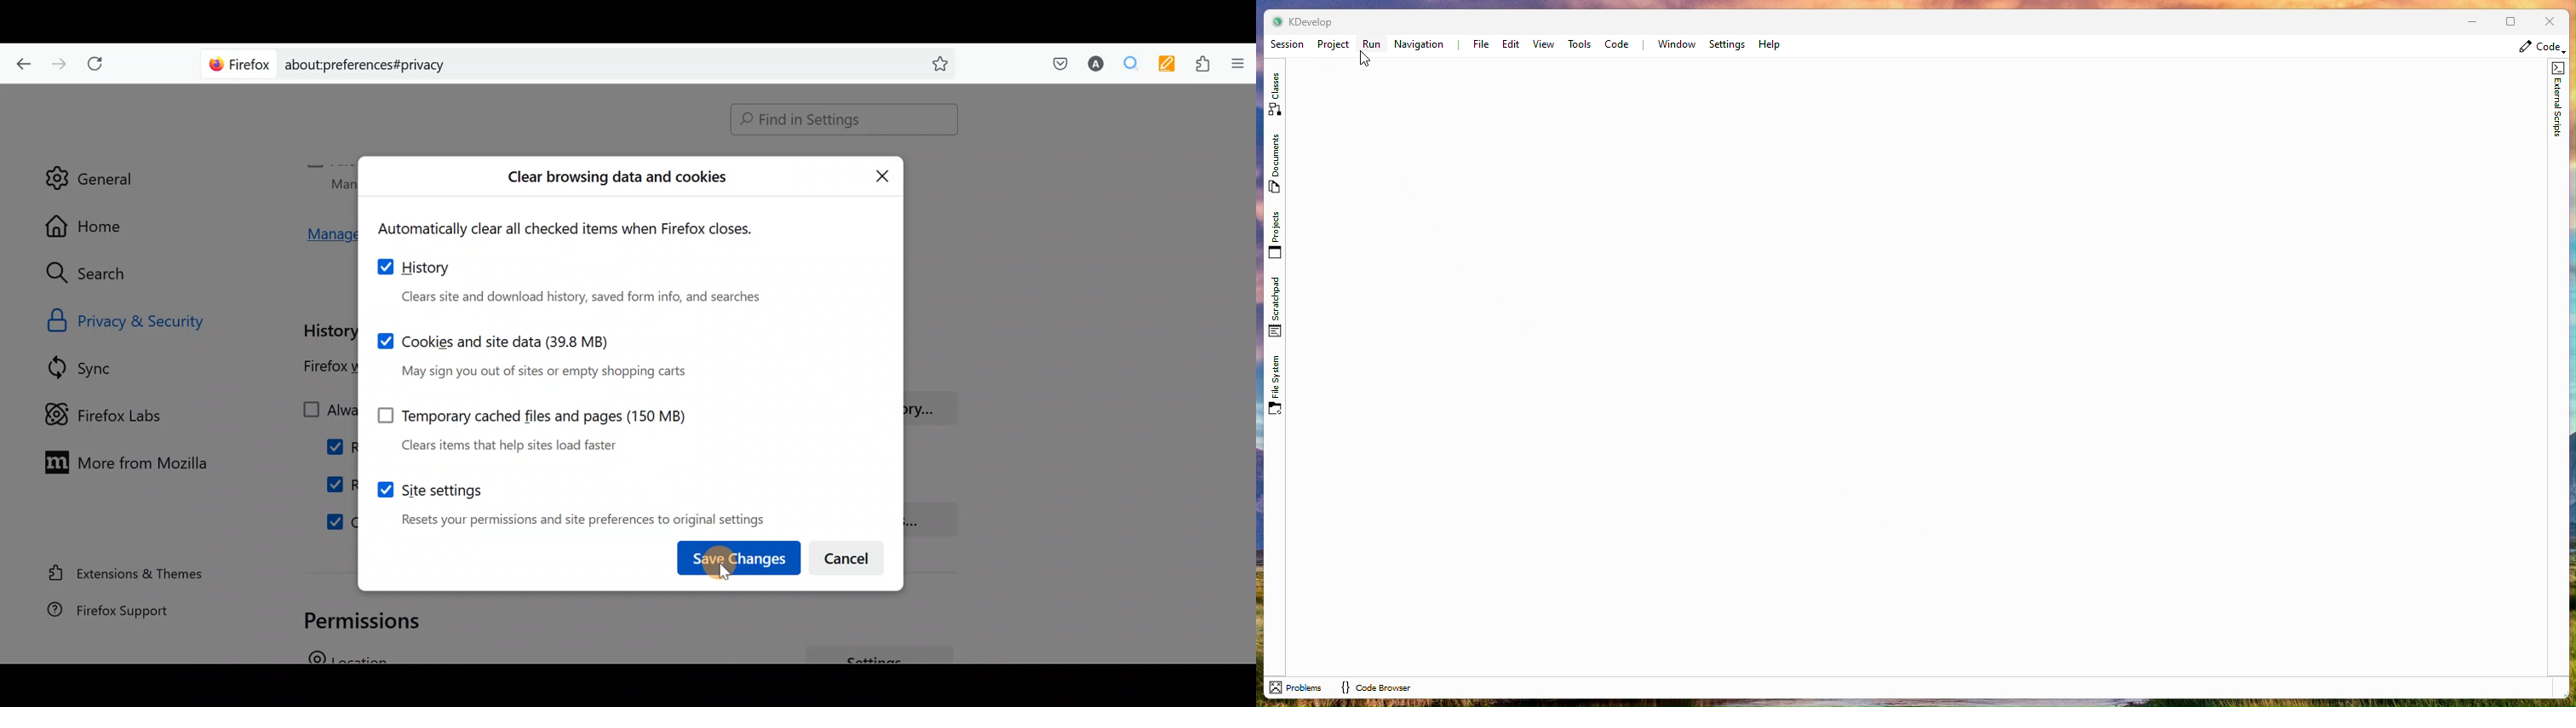 The image size is (2576, 728). I want to click on Search bar, so click(838, 120).